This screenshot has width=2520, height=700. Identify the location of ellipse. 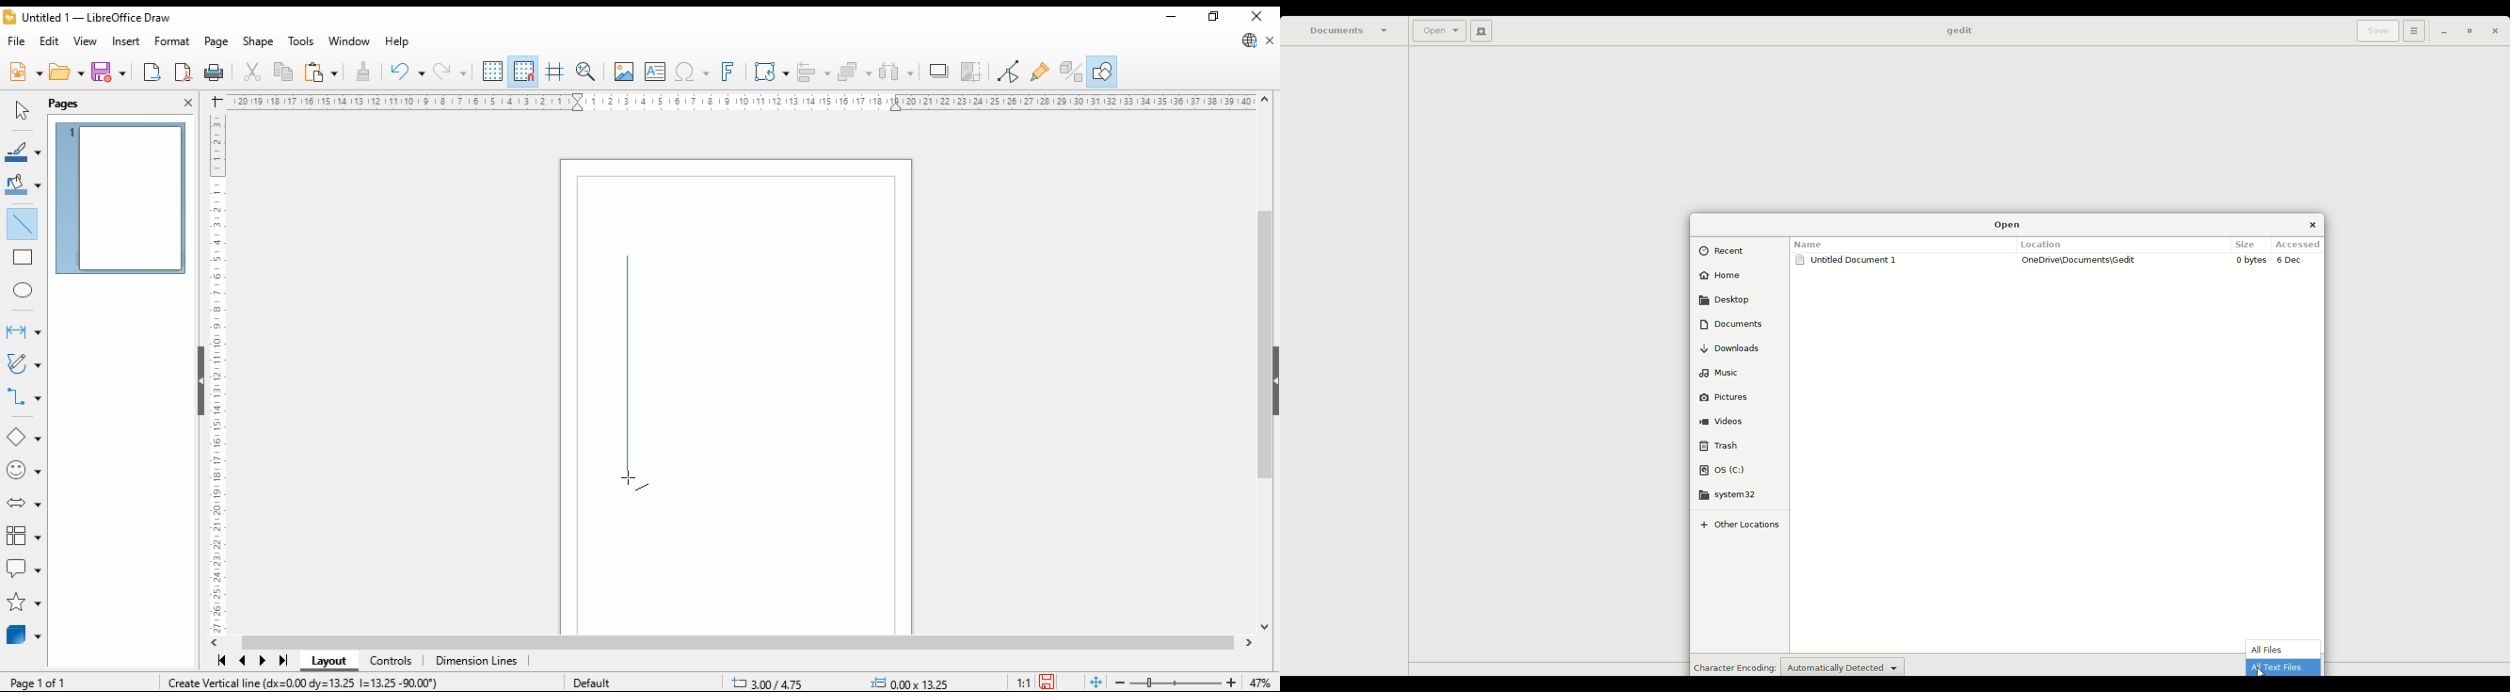
(23, 288).